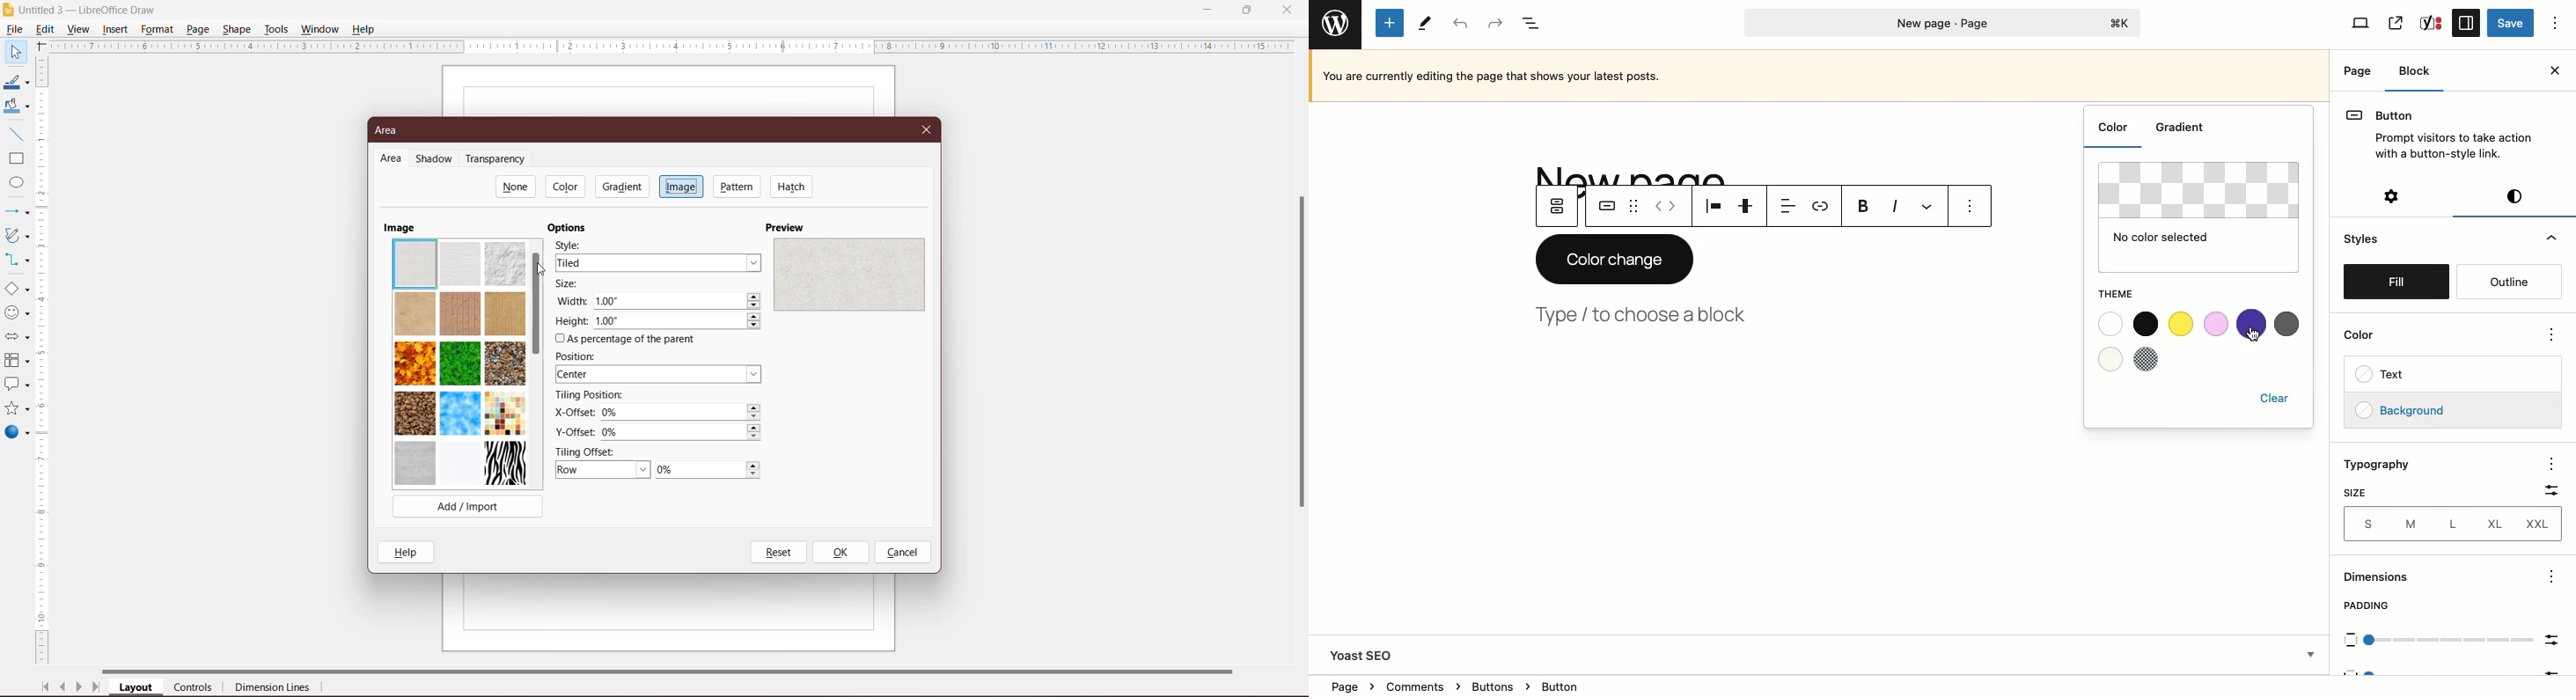 The height and width of the screenshot is (700, 2576). Describe the element at coordinates (197, 688) in the screenshot. I see `Controls` at that location.